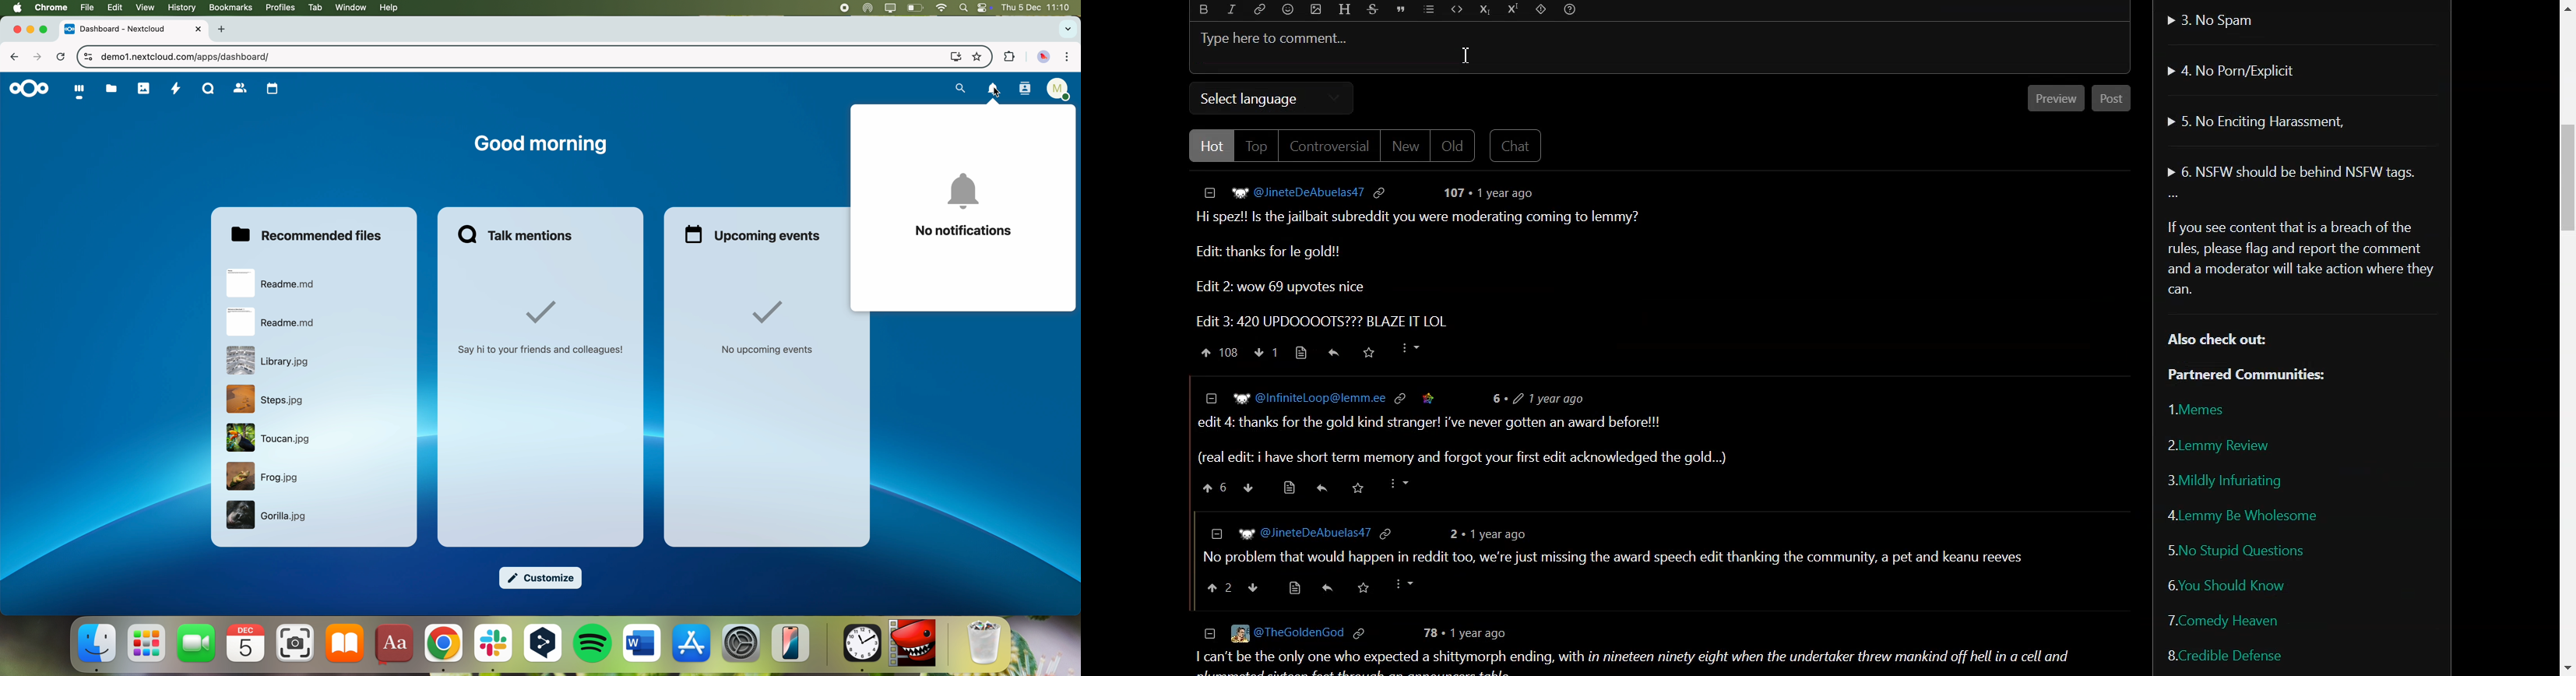 This screenshot has height=700, width=2576. What do you see at coordinates (2563, 338) in the screenshot?
I see `Vertical Scroll bar` at bounding box center [2563, 338].